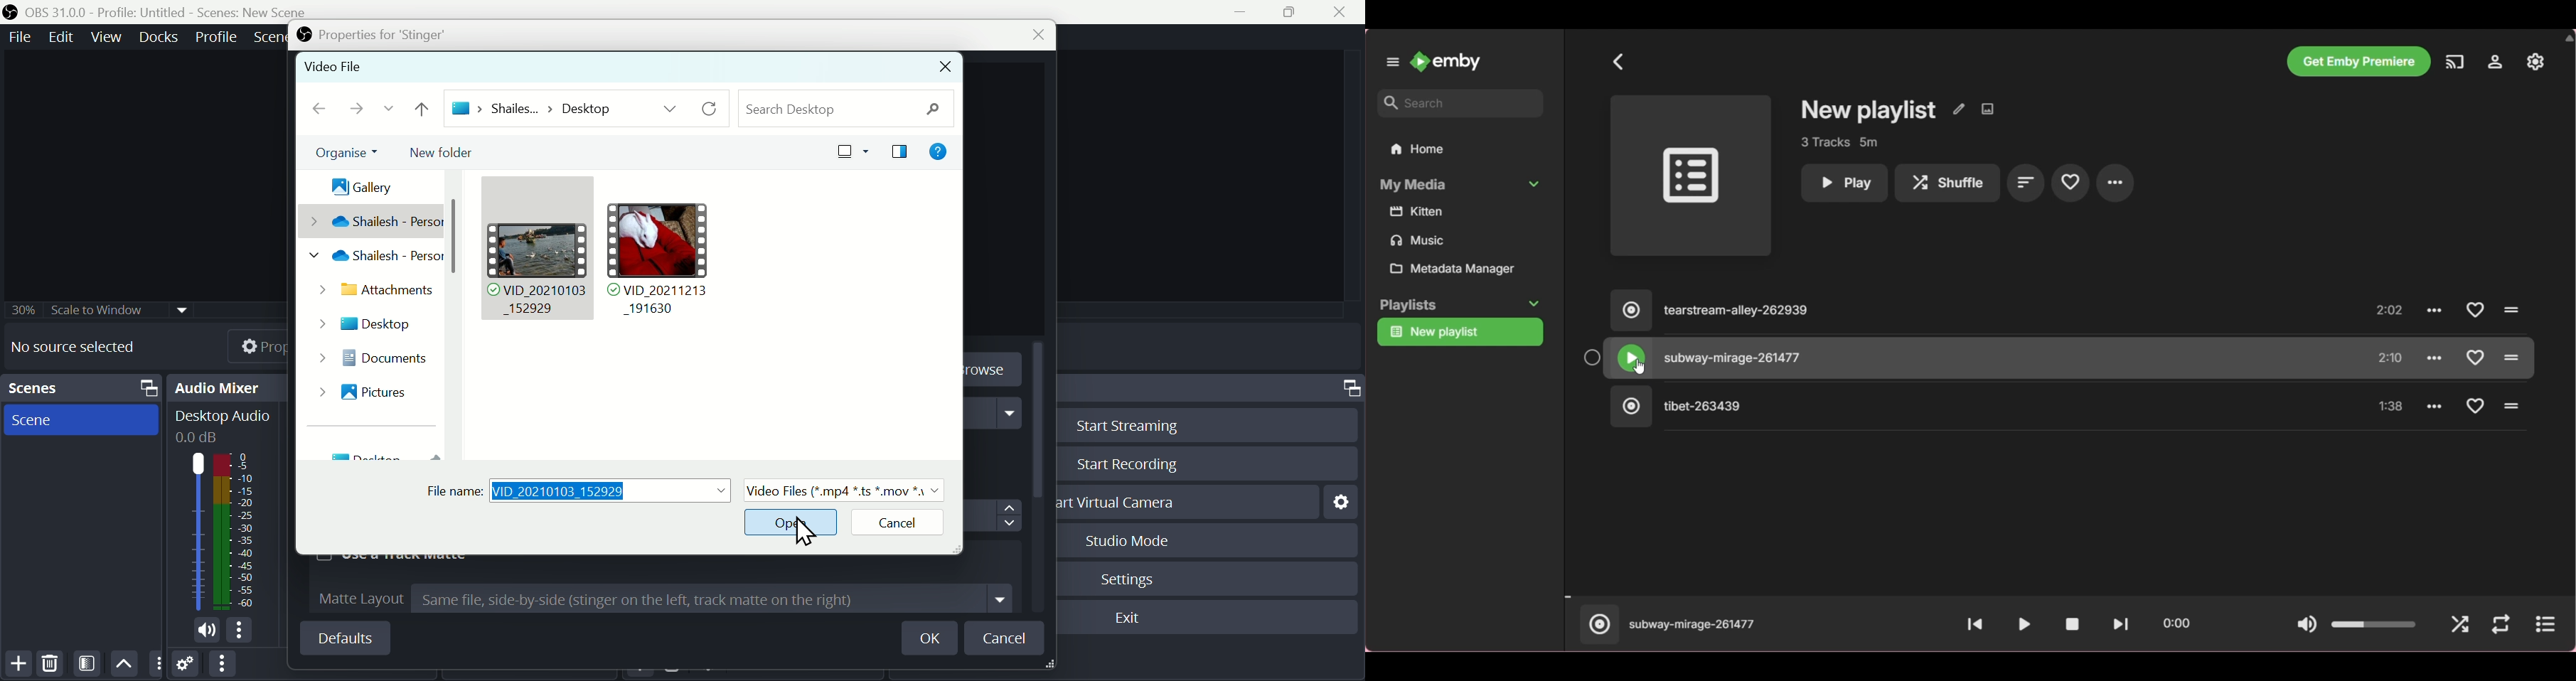 The width and height of the screenshot is (2576, 700). What do you see at coordinates (1121, 424) in the screenshot?
I see `Start streaming` at bounding box center [1121, 424].